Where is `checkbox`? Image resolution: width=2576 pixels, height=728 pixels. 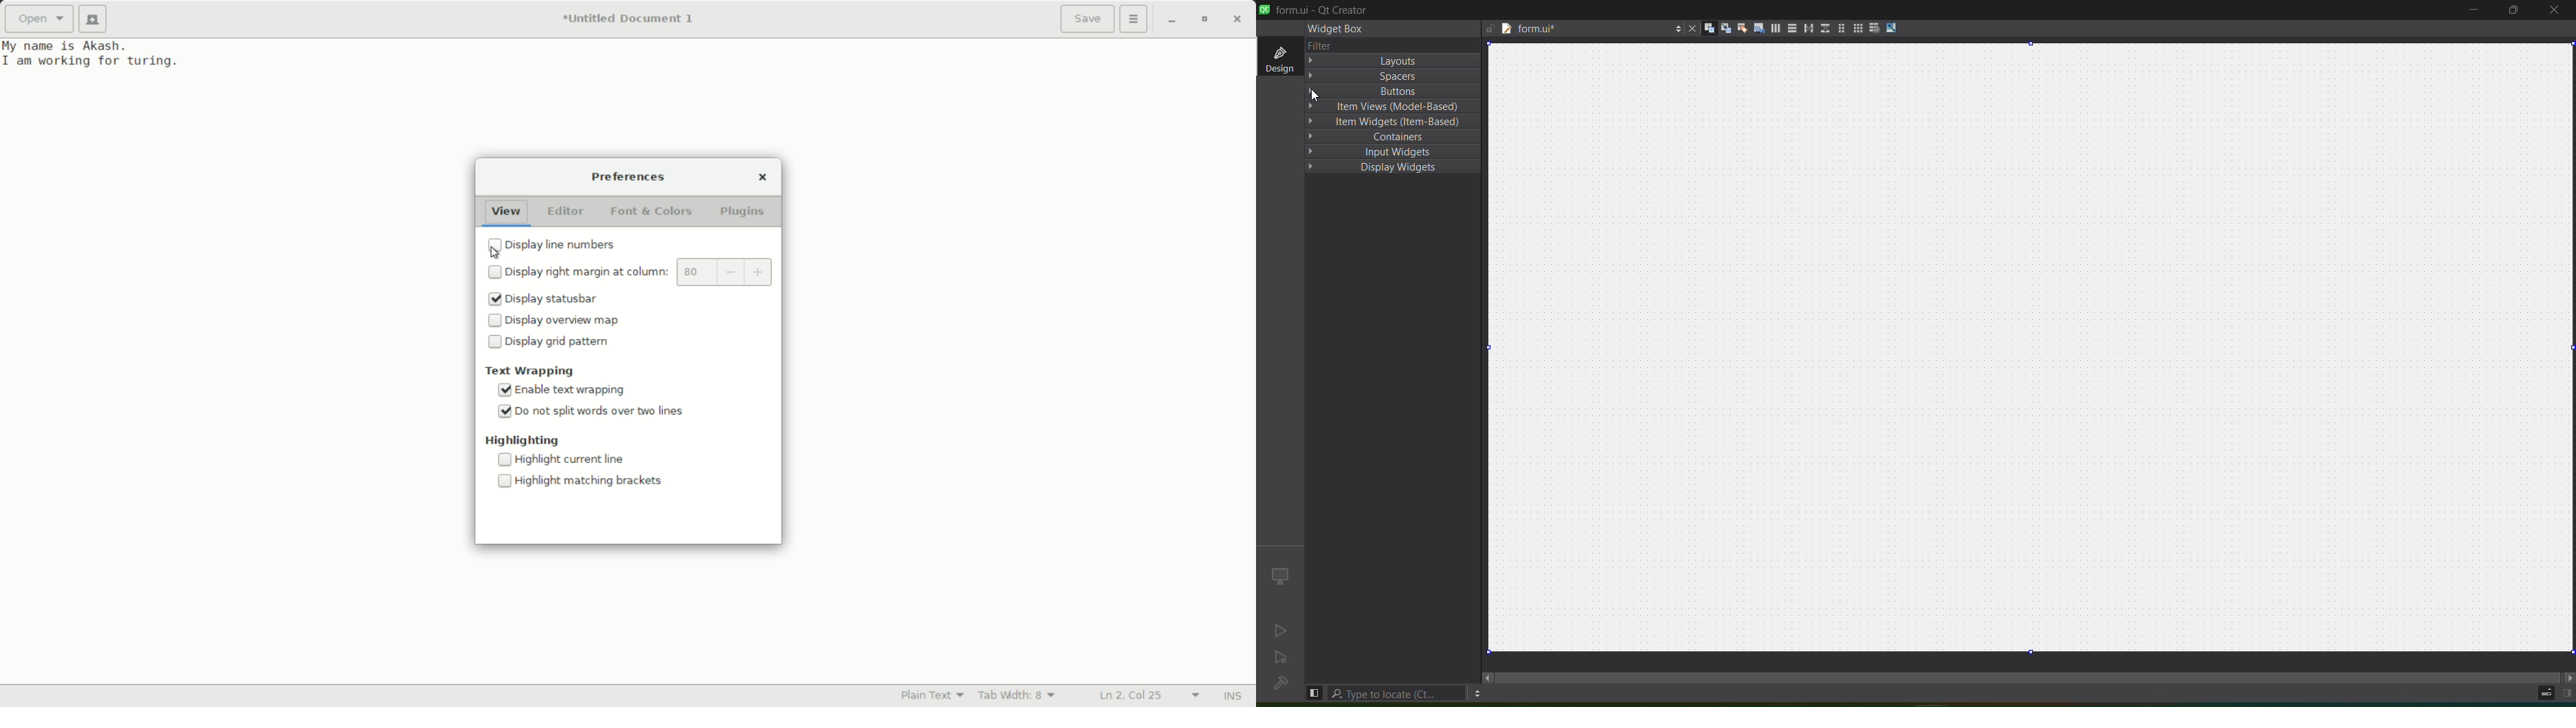
checkbox is located at coordinates (494, 245).